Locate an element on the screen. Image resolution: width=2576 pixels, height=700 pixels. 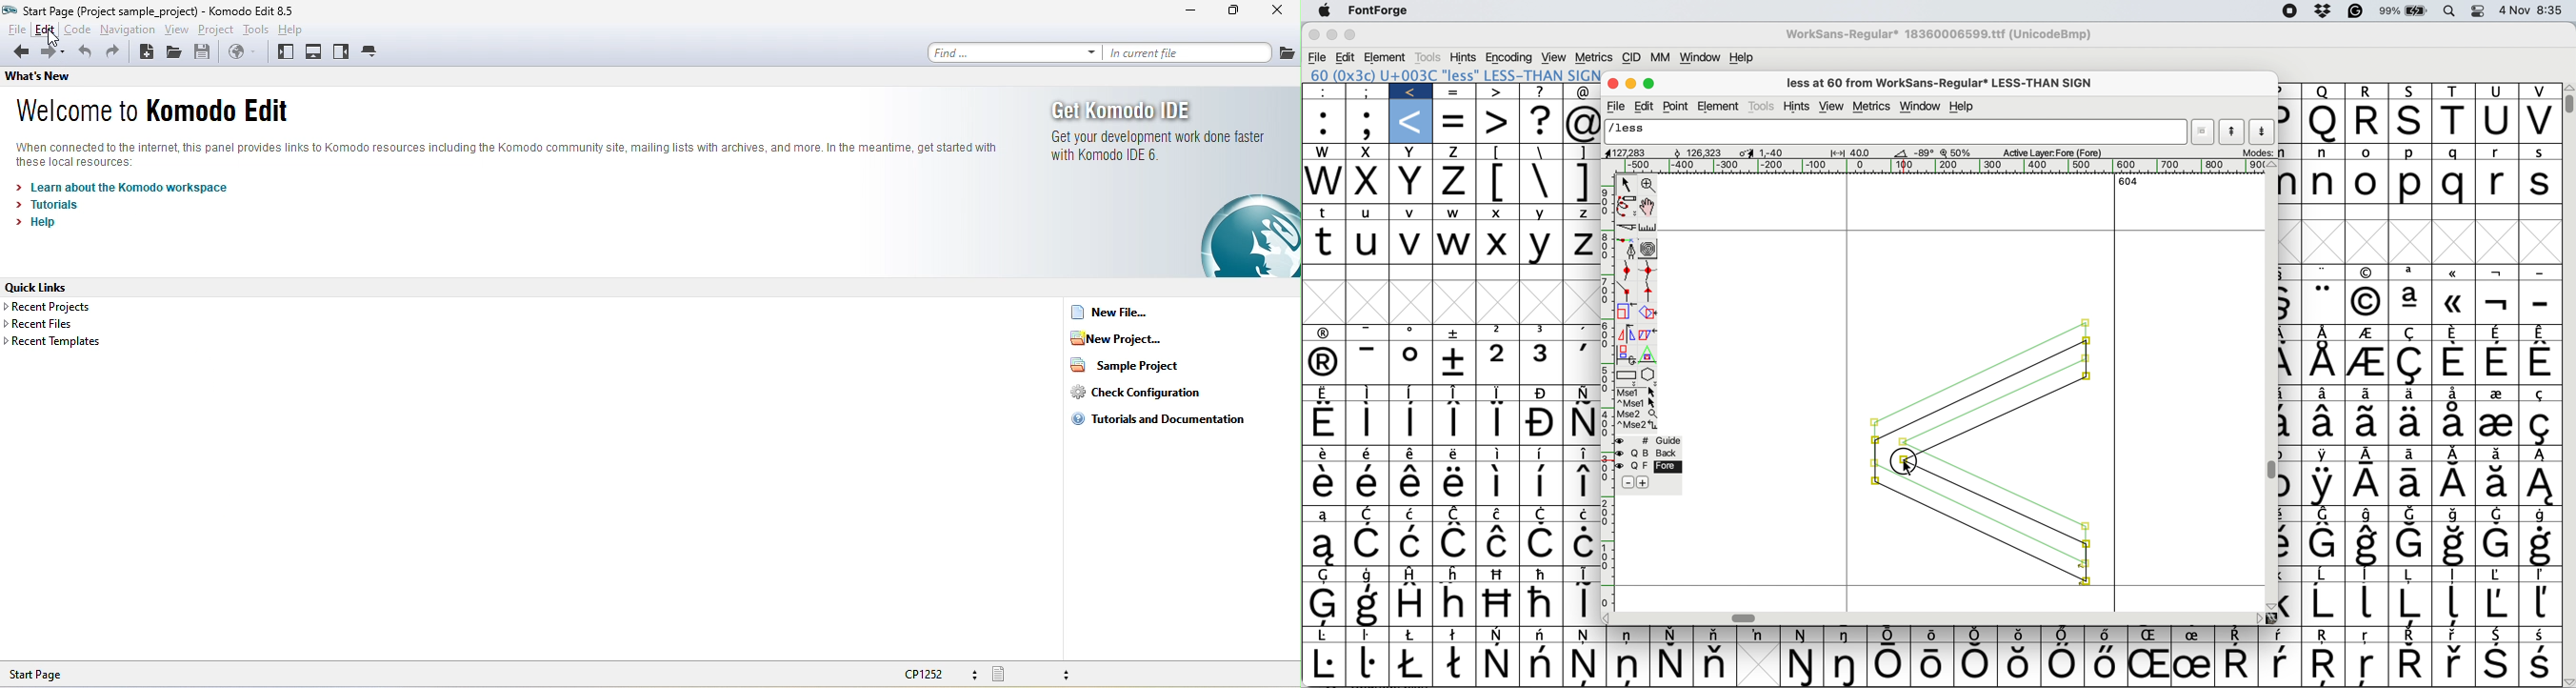
Symbol is located at coordinates (1413, 664).